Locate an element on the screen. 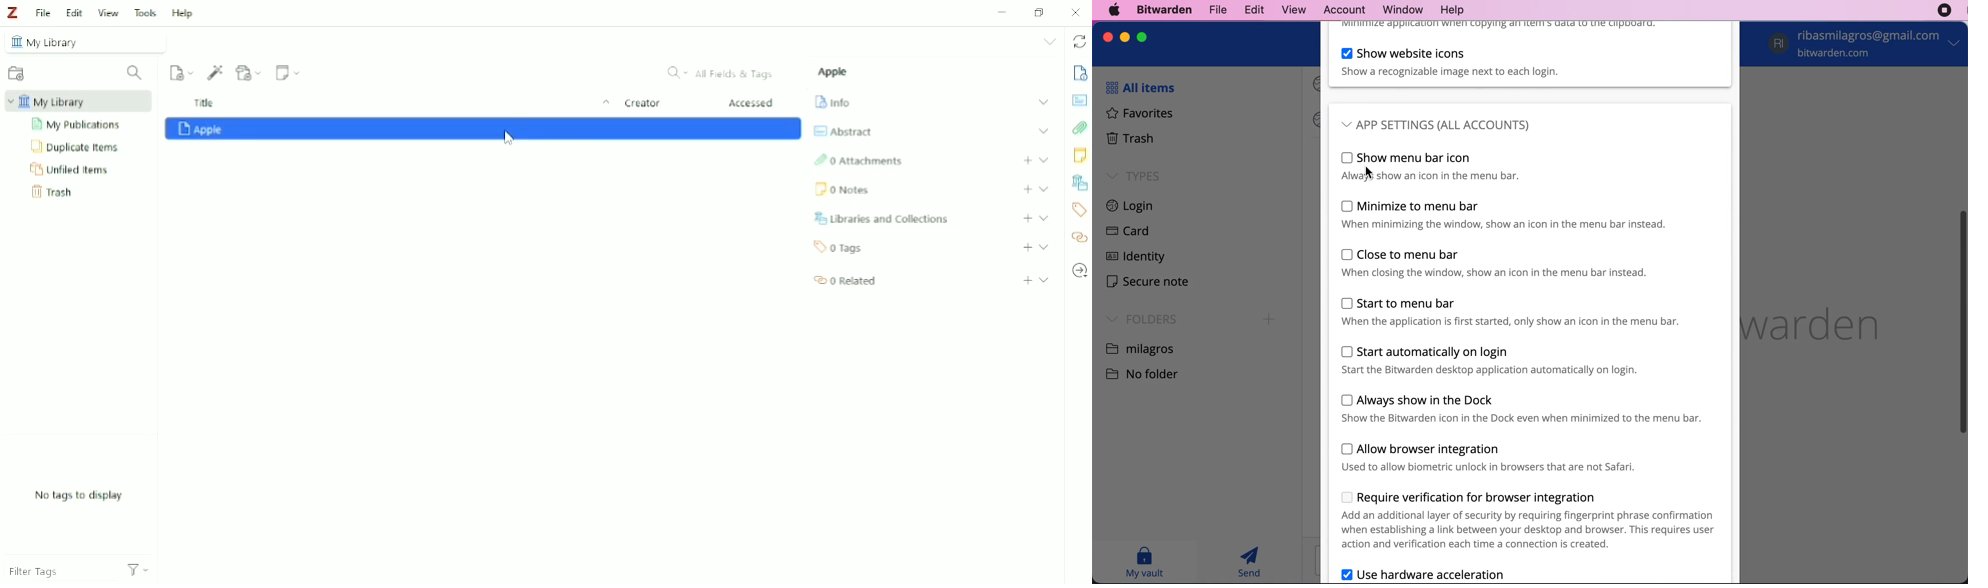  edit is located at coordinates (1251, 9).